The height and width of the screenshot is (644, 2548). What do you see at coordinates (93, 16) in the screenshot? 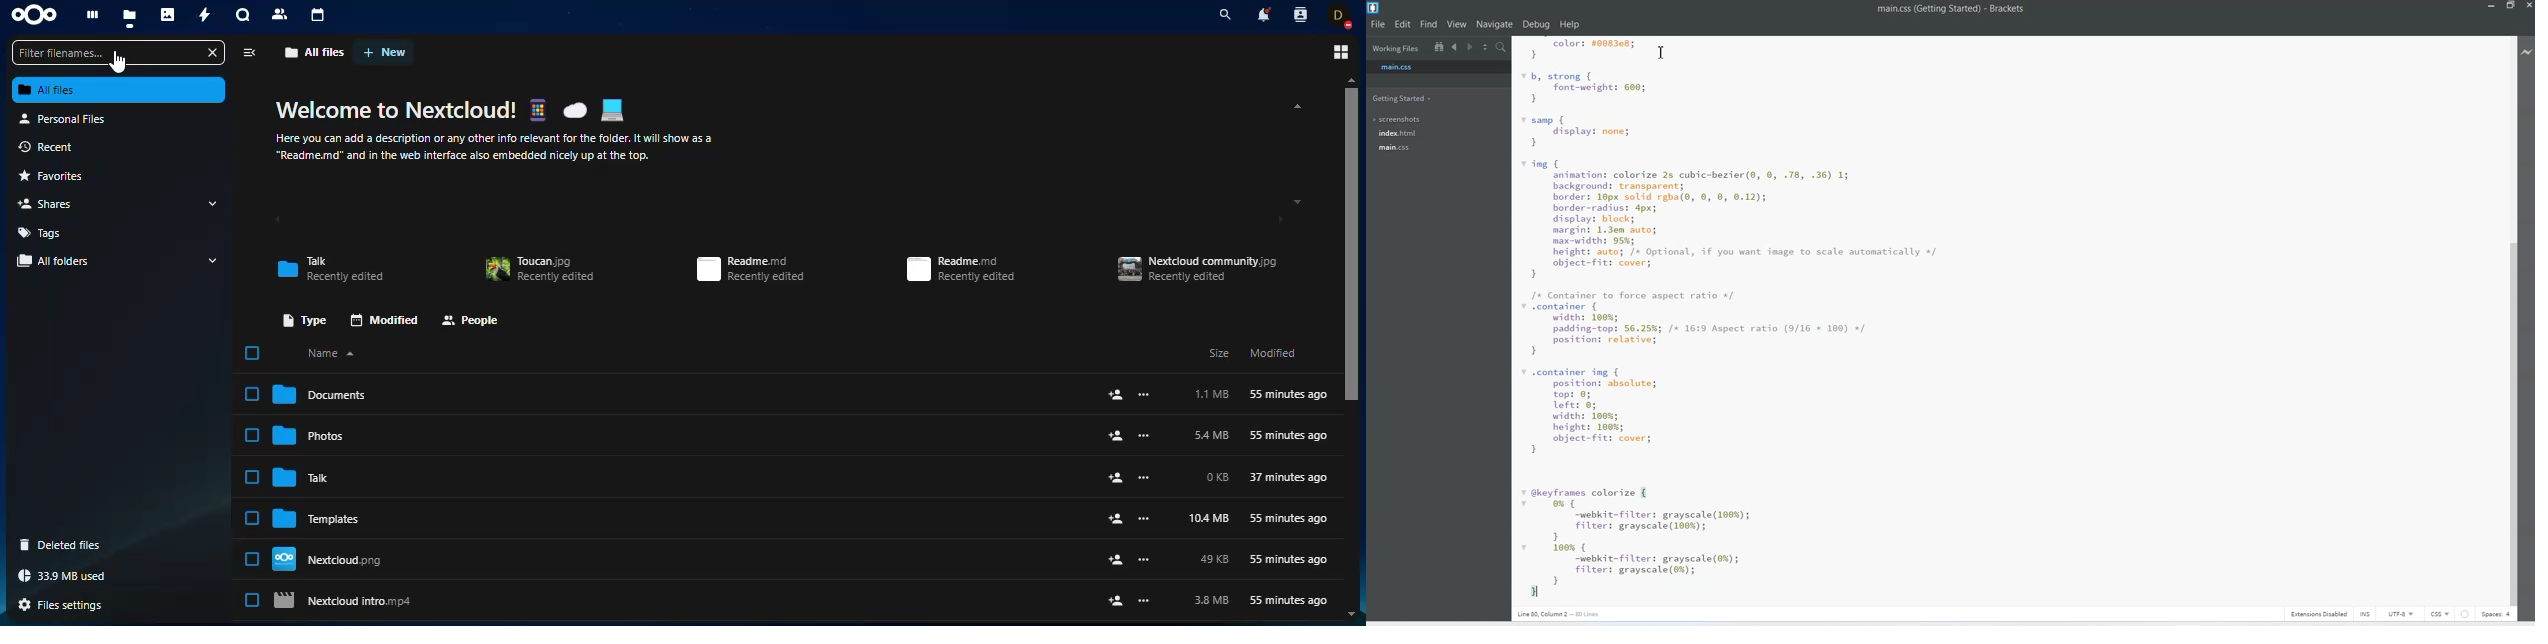
I see `dashboard` at bounding box center [93, 16].